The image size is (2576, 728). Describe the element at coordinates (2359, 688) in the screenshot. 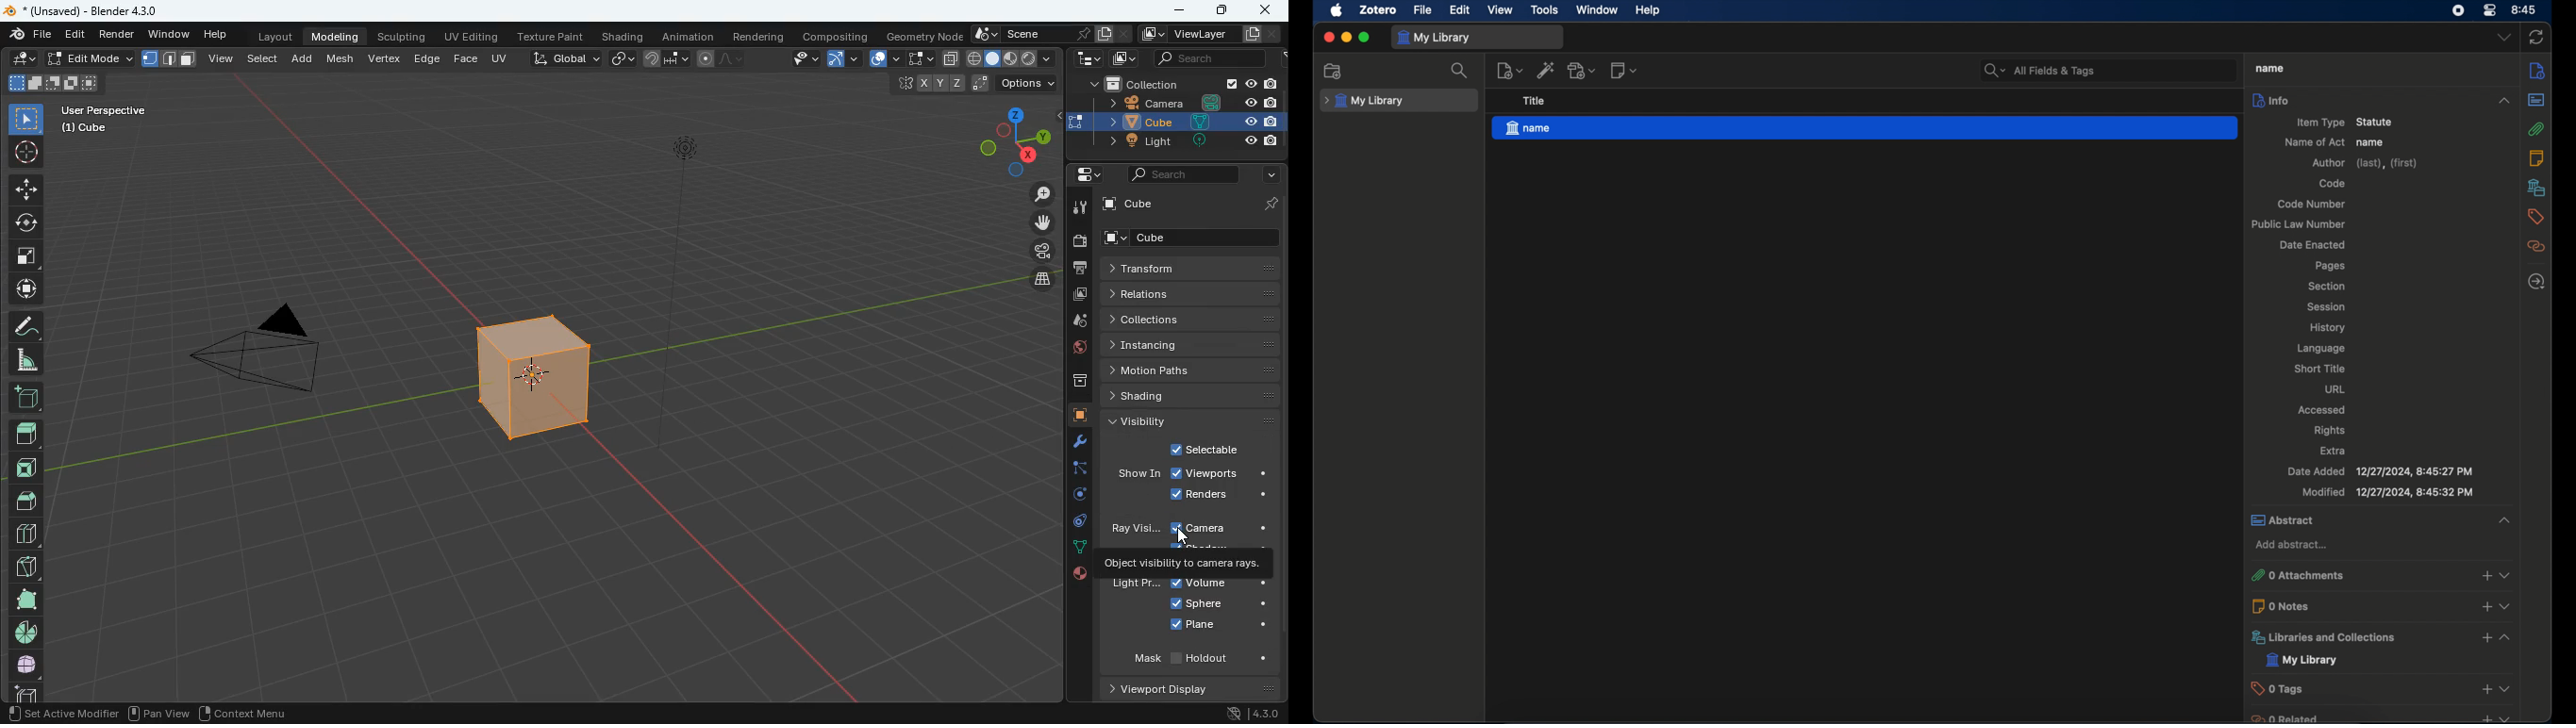

I see `0 tags` at that location.